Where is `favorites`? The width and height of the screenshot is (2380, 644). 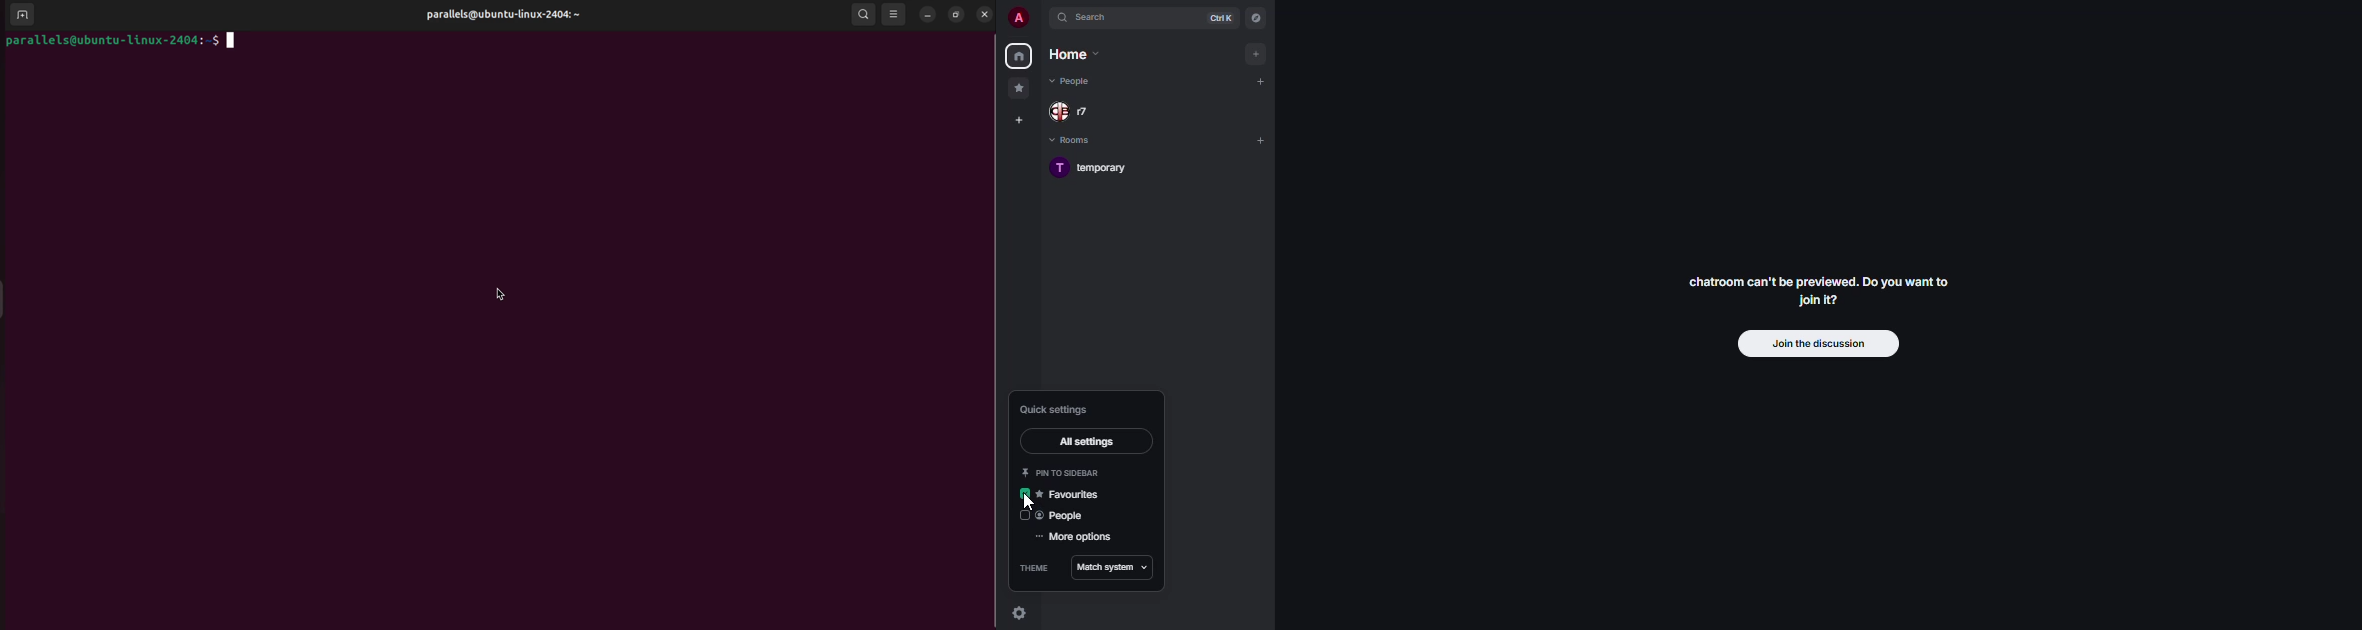
favorites is located at coordinates (1019, 87).